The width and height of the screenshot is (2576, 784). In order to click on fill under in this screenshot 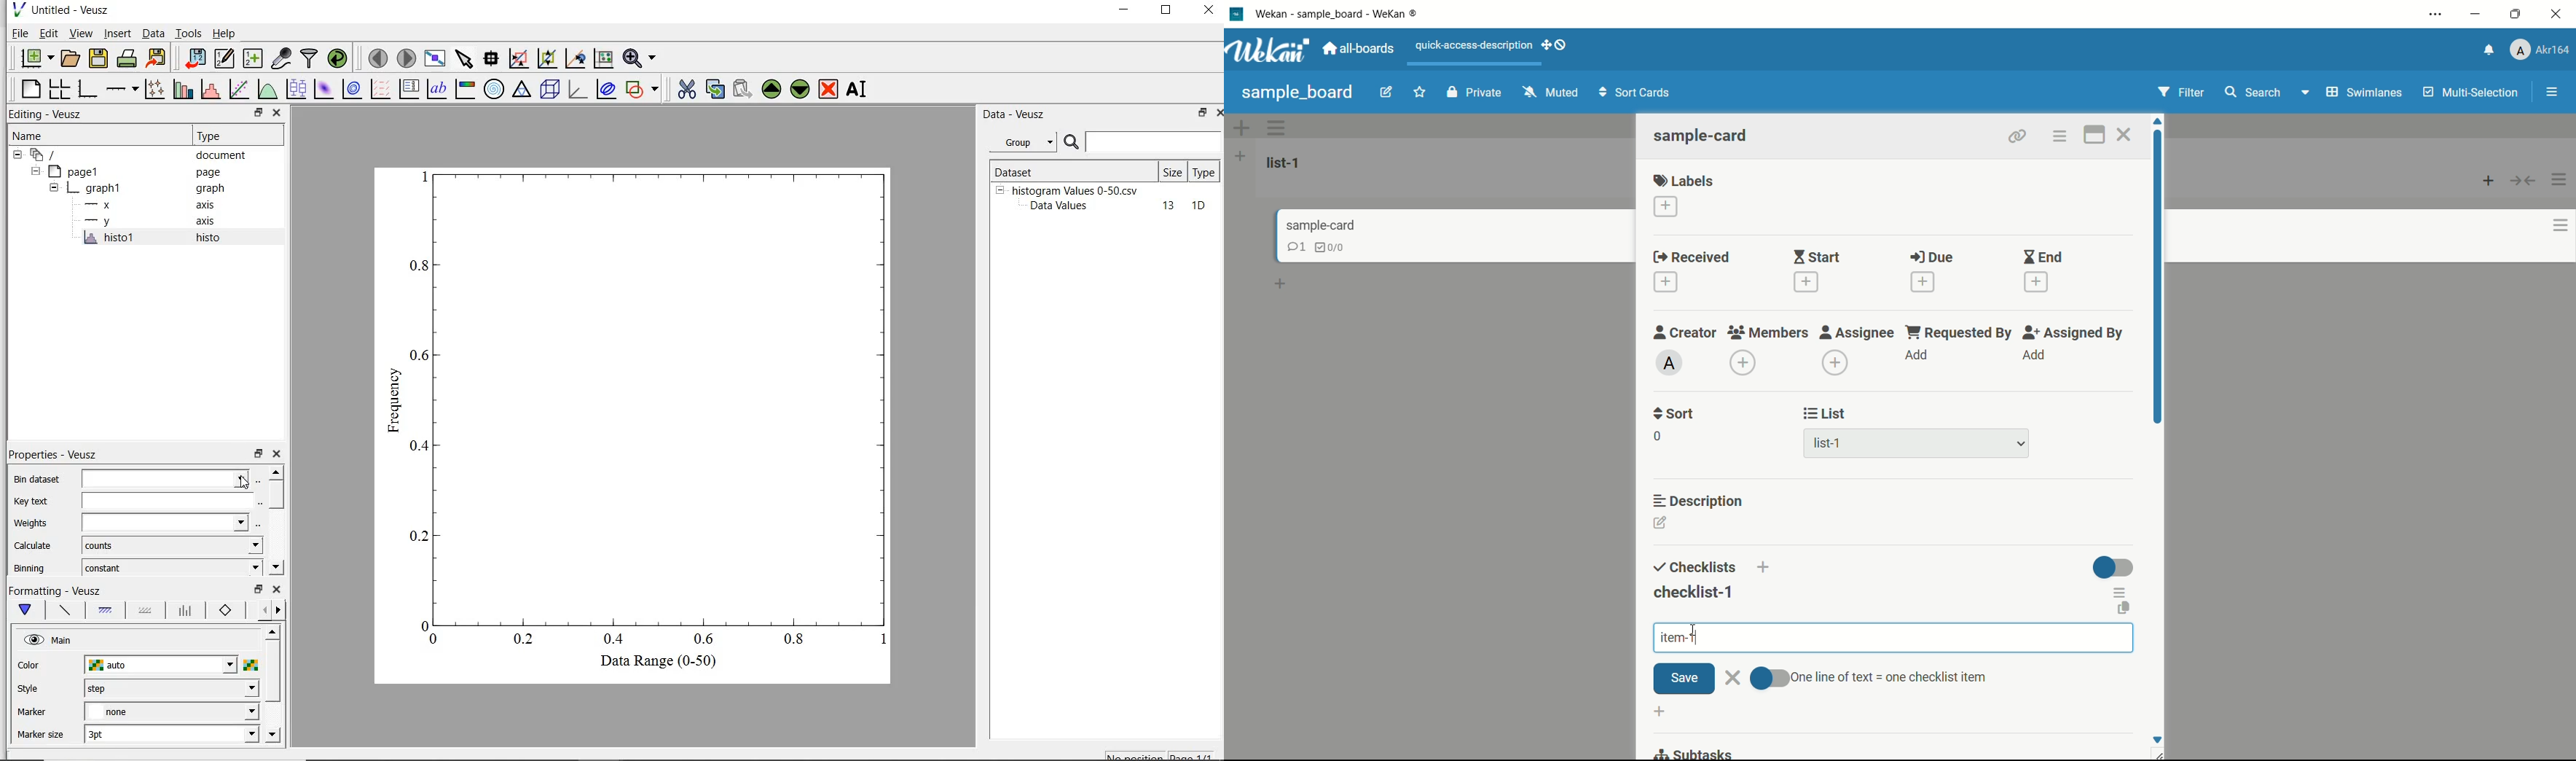, I will do `click(106, 610)`.